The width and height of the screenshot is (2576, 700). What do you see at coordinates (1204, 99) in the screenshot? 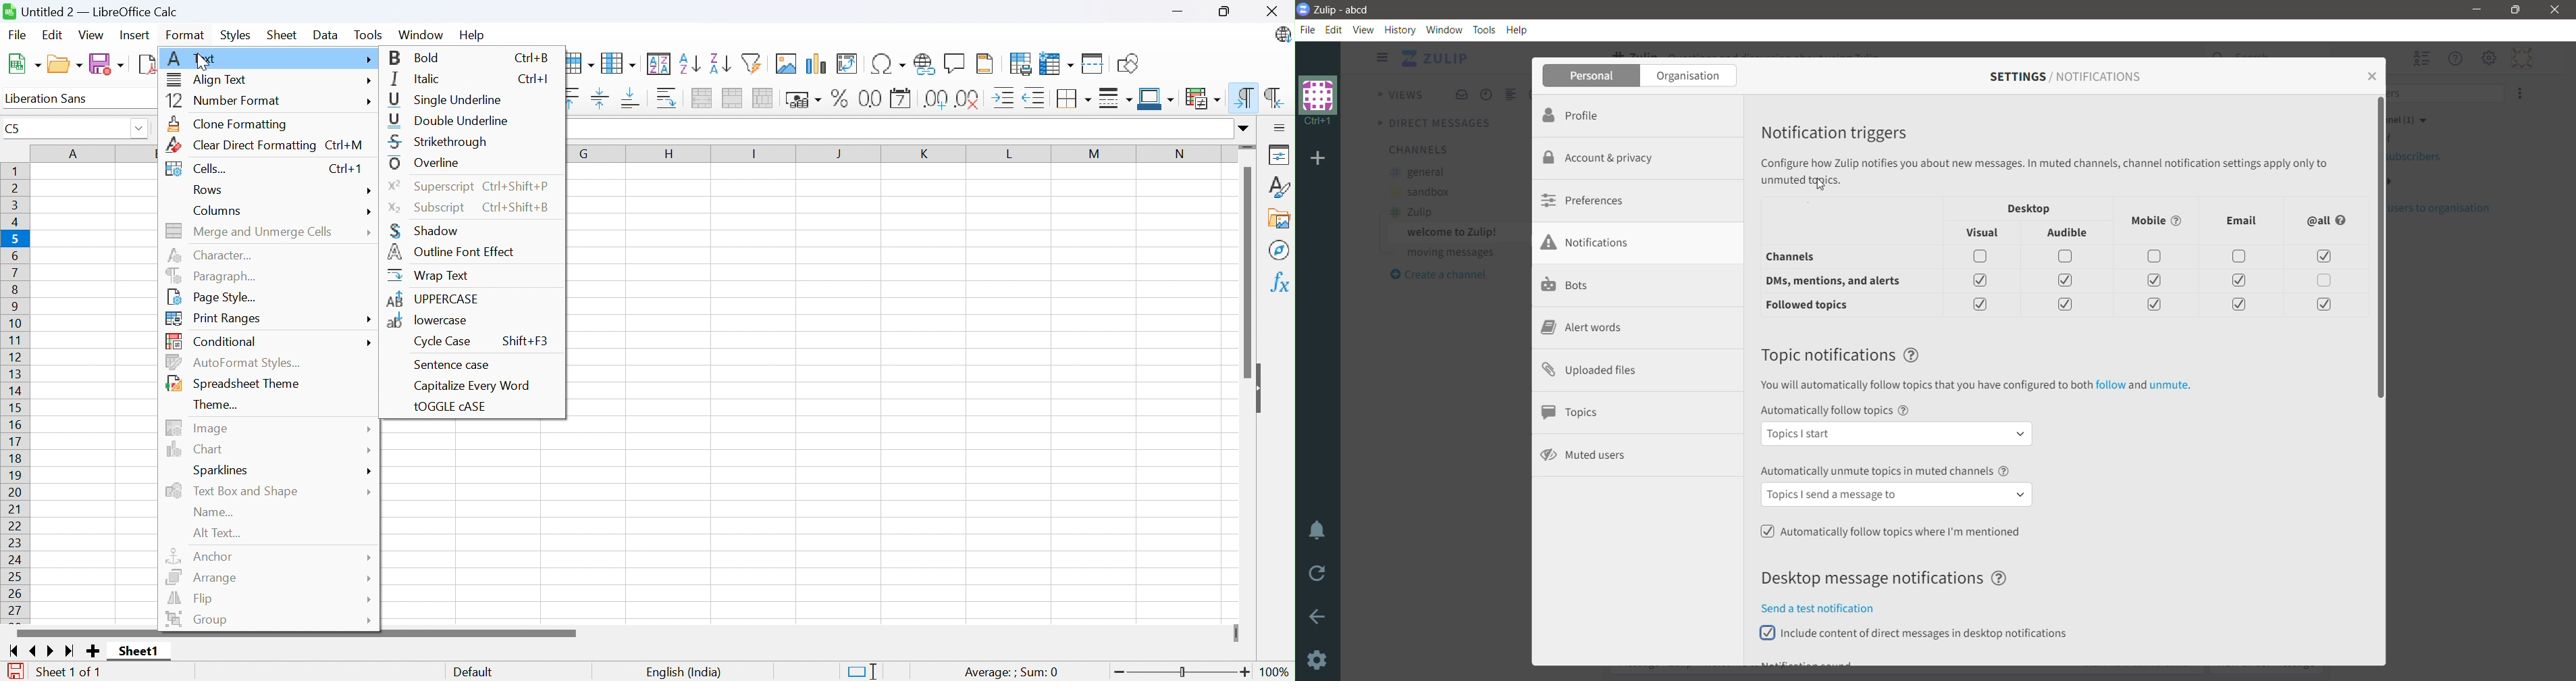
I see `Conditional` at bounding box center [1204, 99].